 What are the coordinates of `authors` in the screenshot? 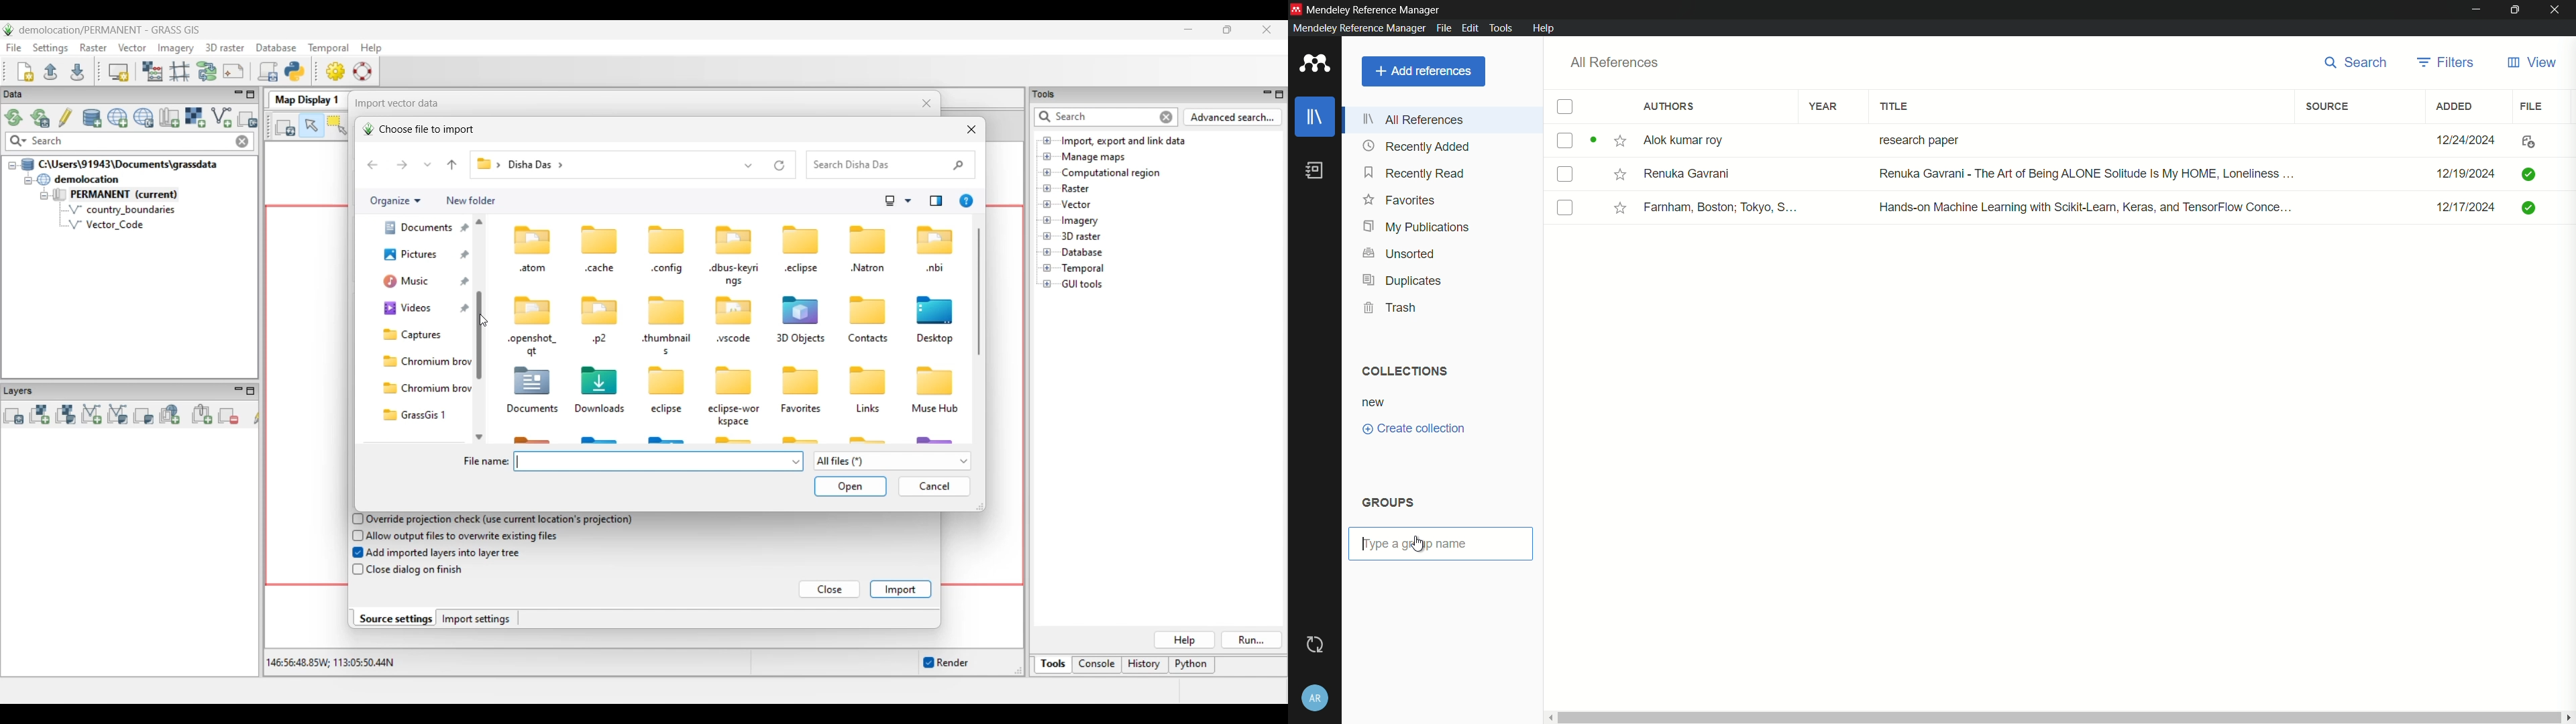 It's located at (1669, 107).